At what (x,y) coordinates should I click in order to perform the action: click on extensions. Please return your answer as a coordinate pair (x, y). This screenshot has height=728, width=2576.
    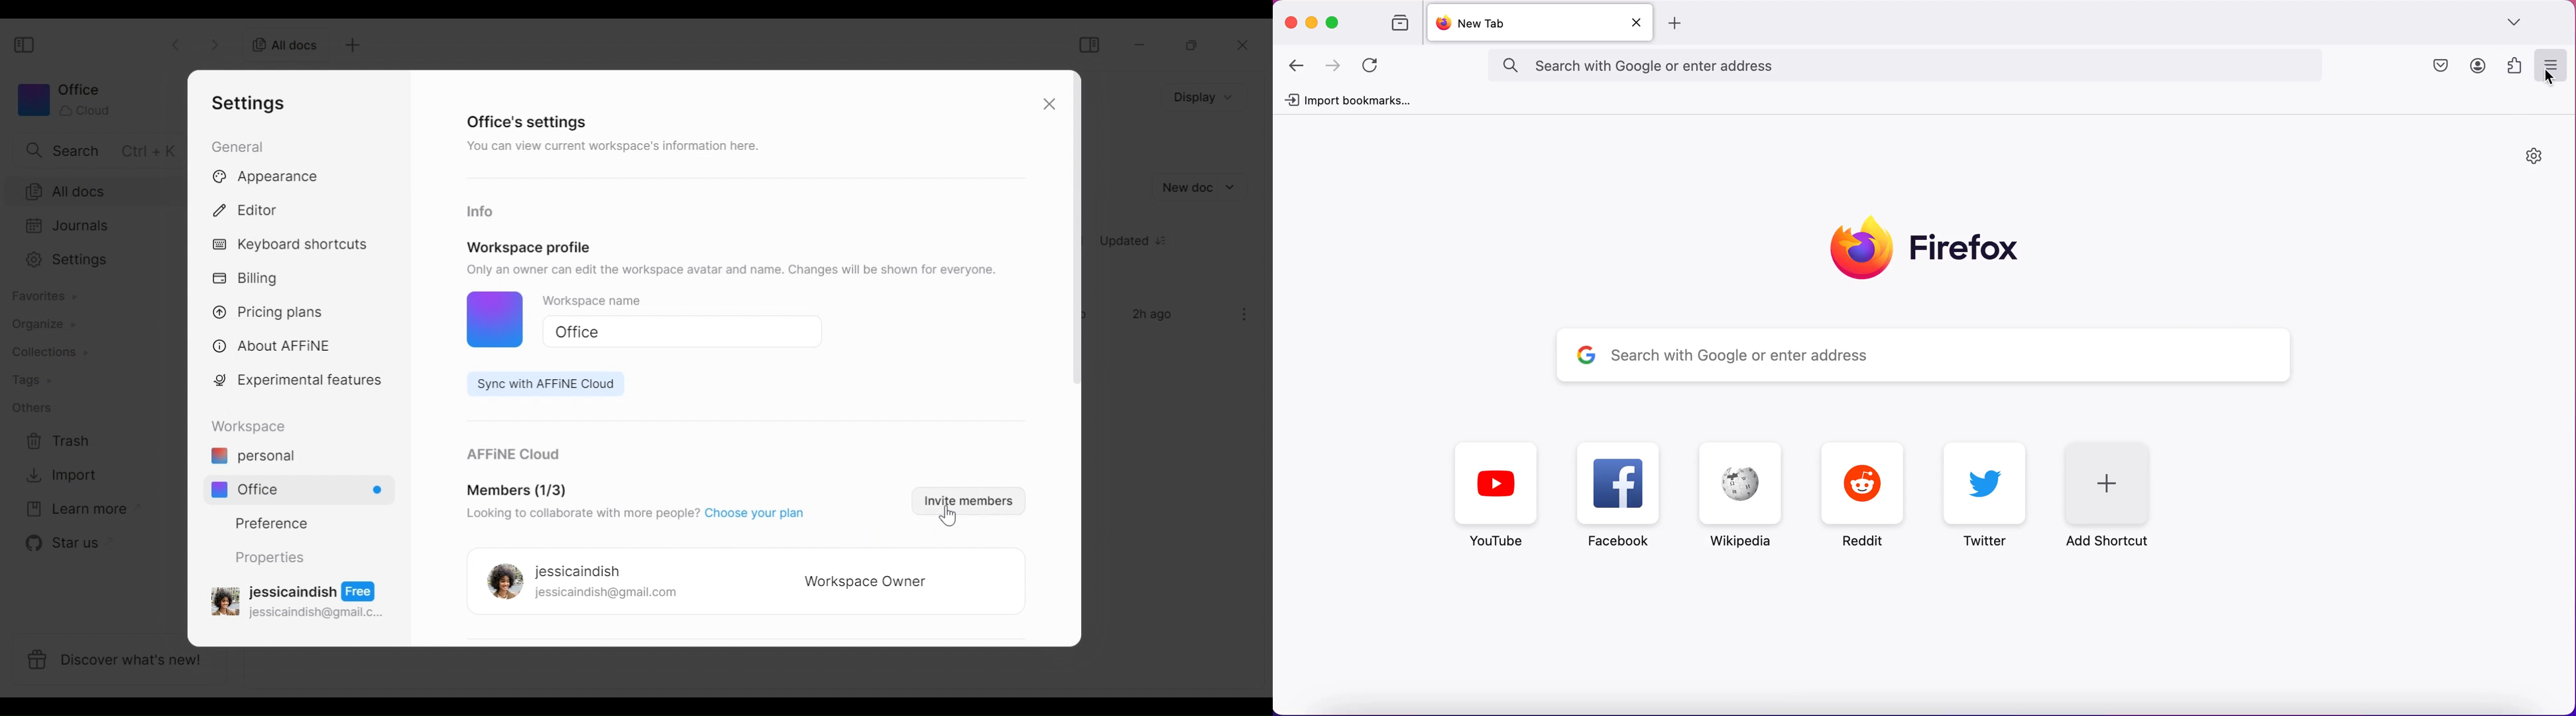
    Looking at the image, I should click on (2512, 65).